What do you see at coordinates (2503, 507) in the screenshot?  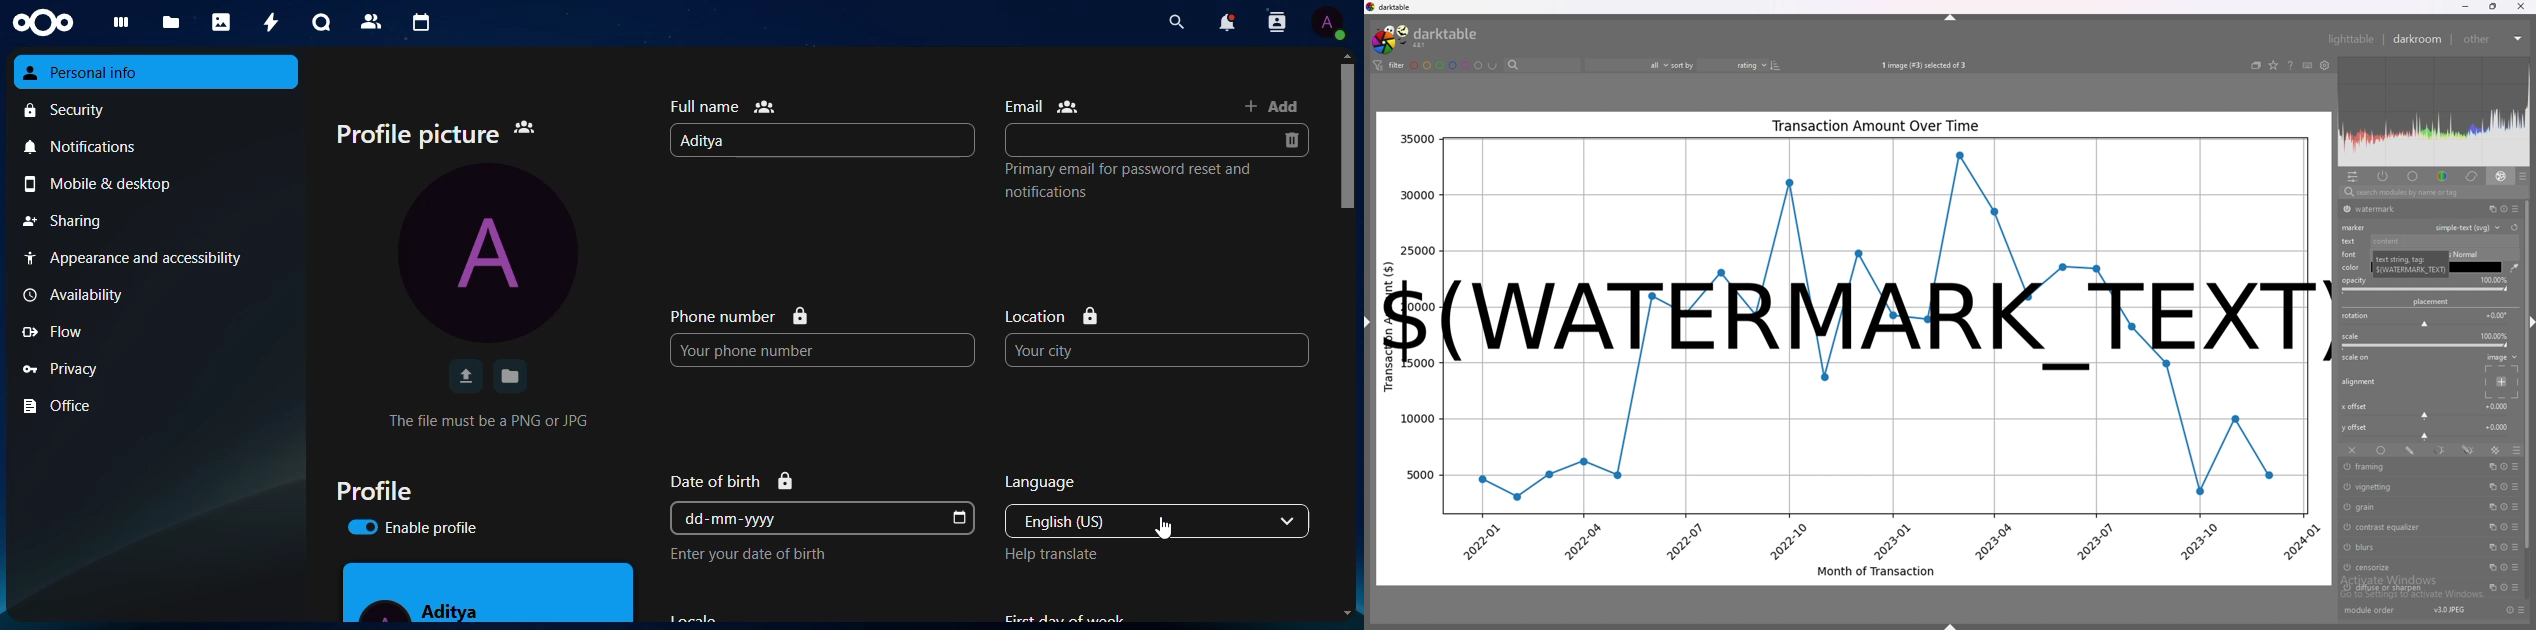 I see `reset` at bounding box center [2503, 507].